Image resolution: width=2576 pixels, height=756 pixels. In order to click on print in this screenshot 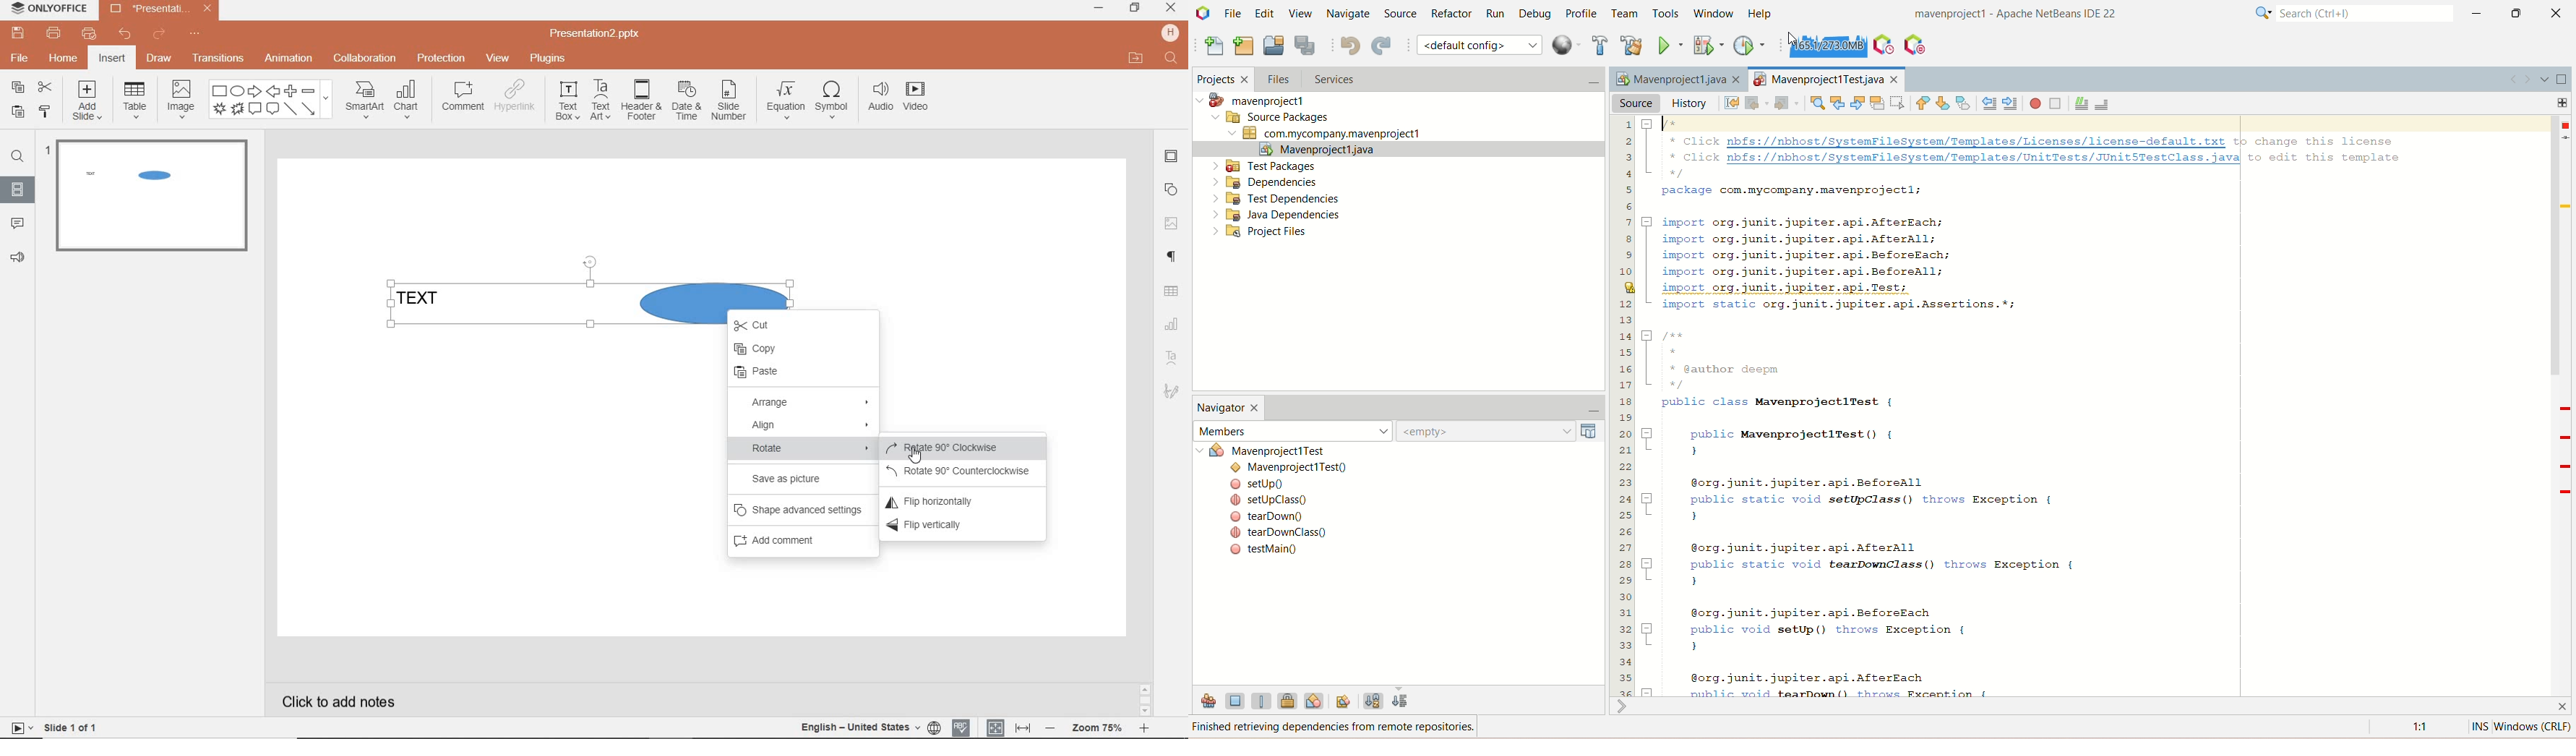, I will do `click(54, 33)`.